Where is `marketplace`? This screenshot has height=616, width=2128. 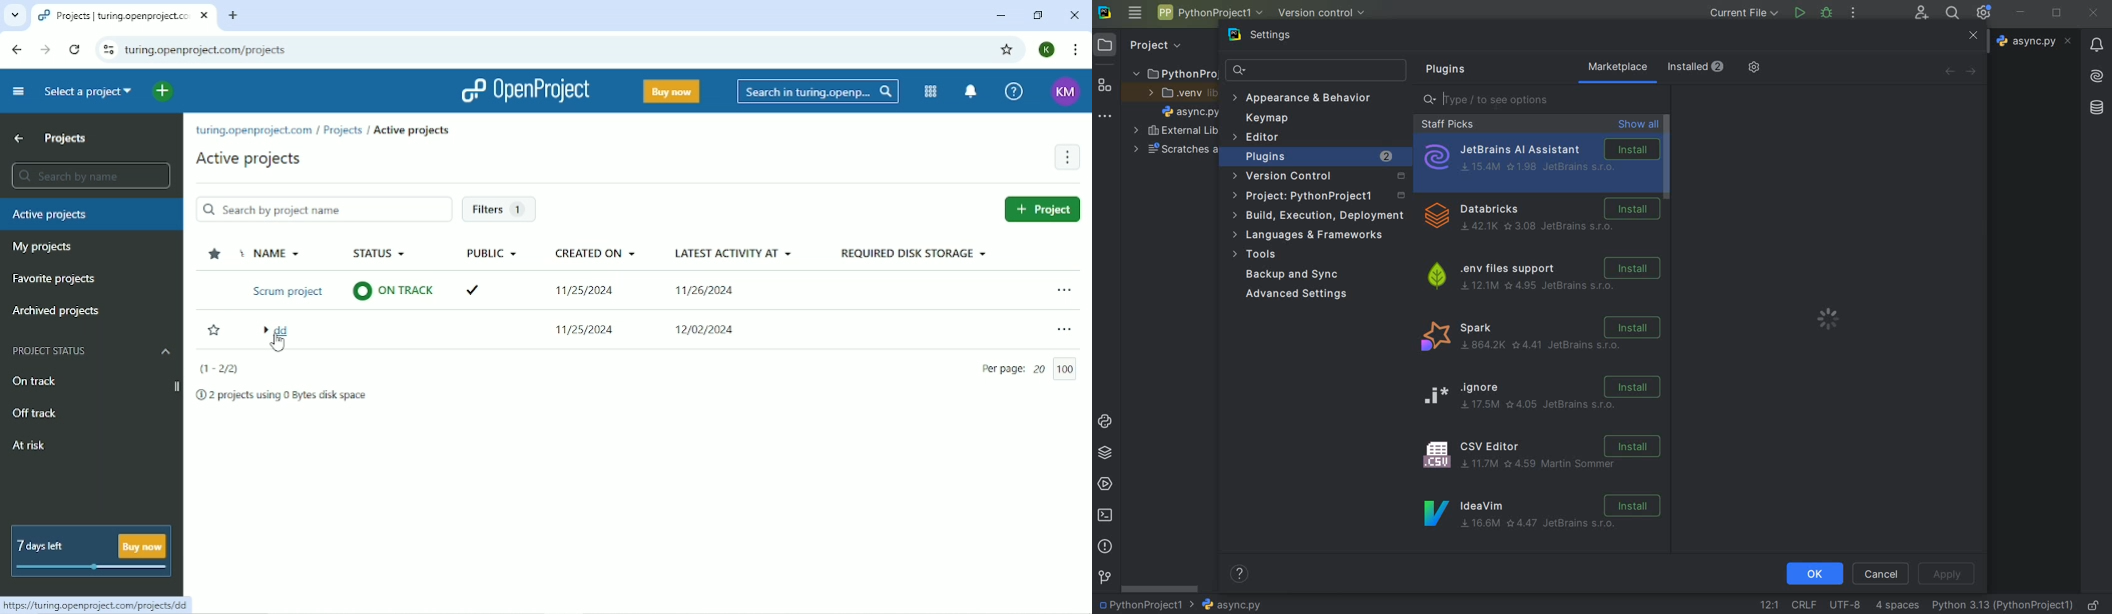
marketplace is located at coordinates (1618, 67).